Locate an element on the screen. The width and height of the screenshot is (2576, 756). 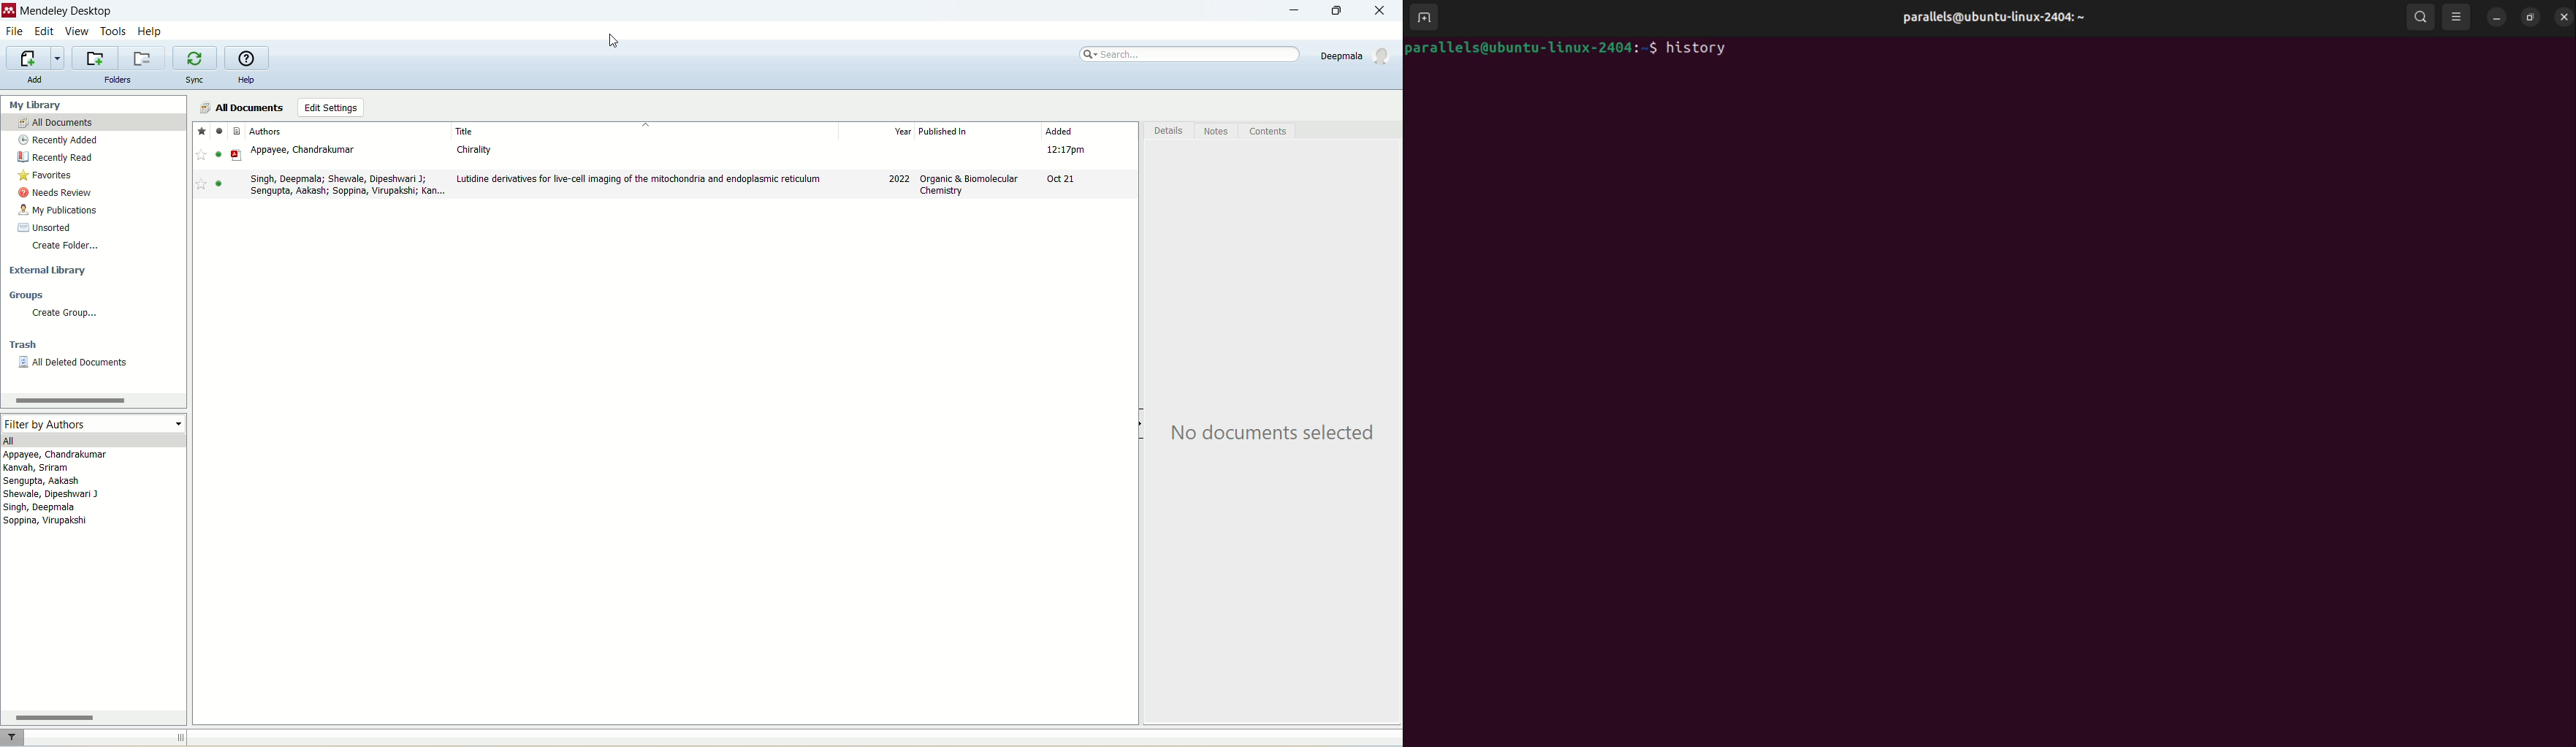
authors is located at coordinates (61, 490).